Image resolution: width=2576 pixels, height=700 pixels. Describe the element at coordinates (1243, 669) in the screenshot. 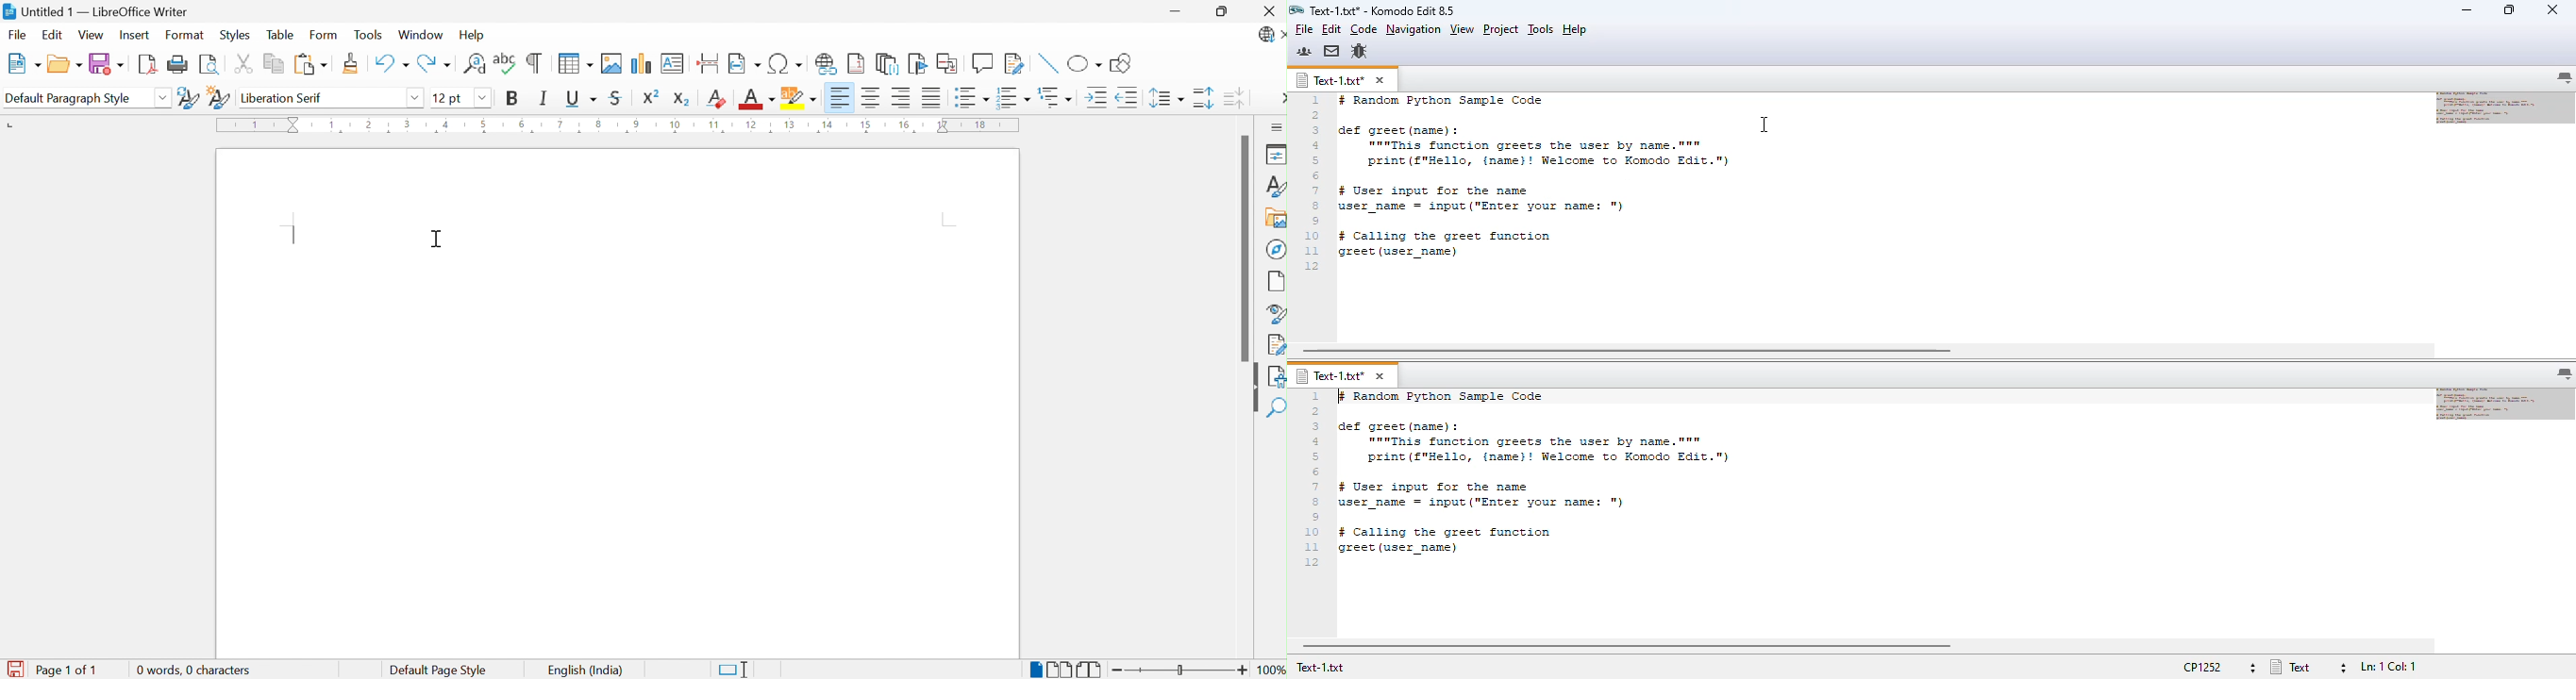

I see `Zoom In` at that location.